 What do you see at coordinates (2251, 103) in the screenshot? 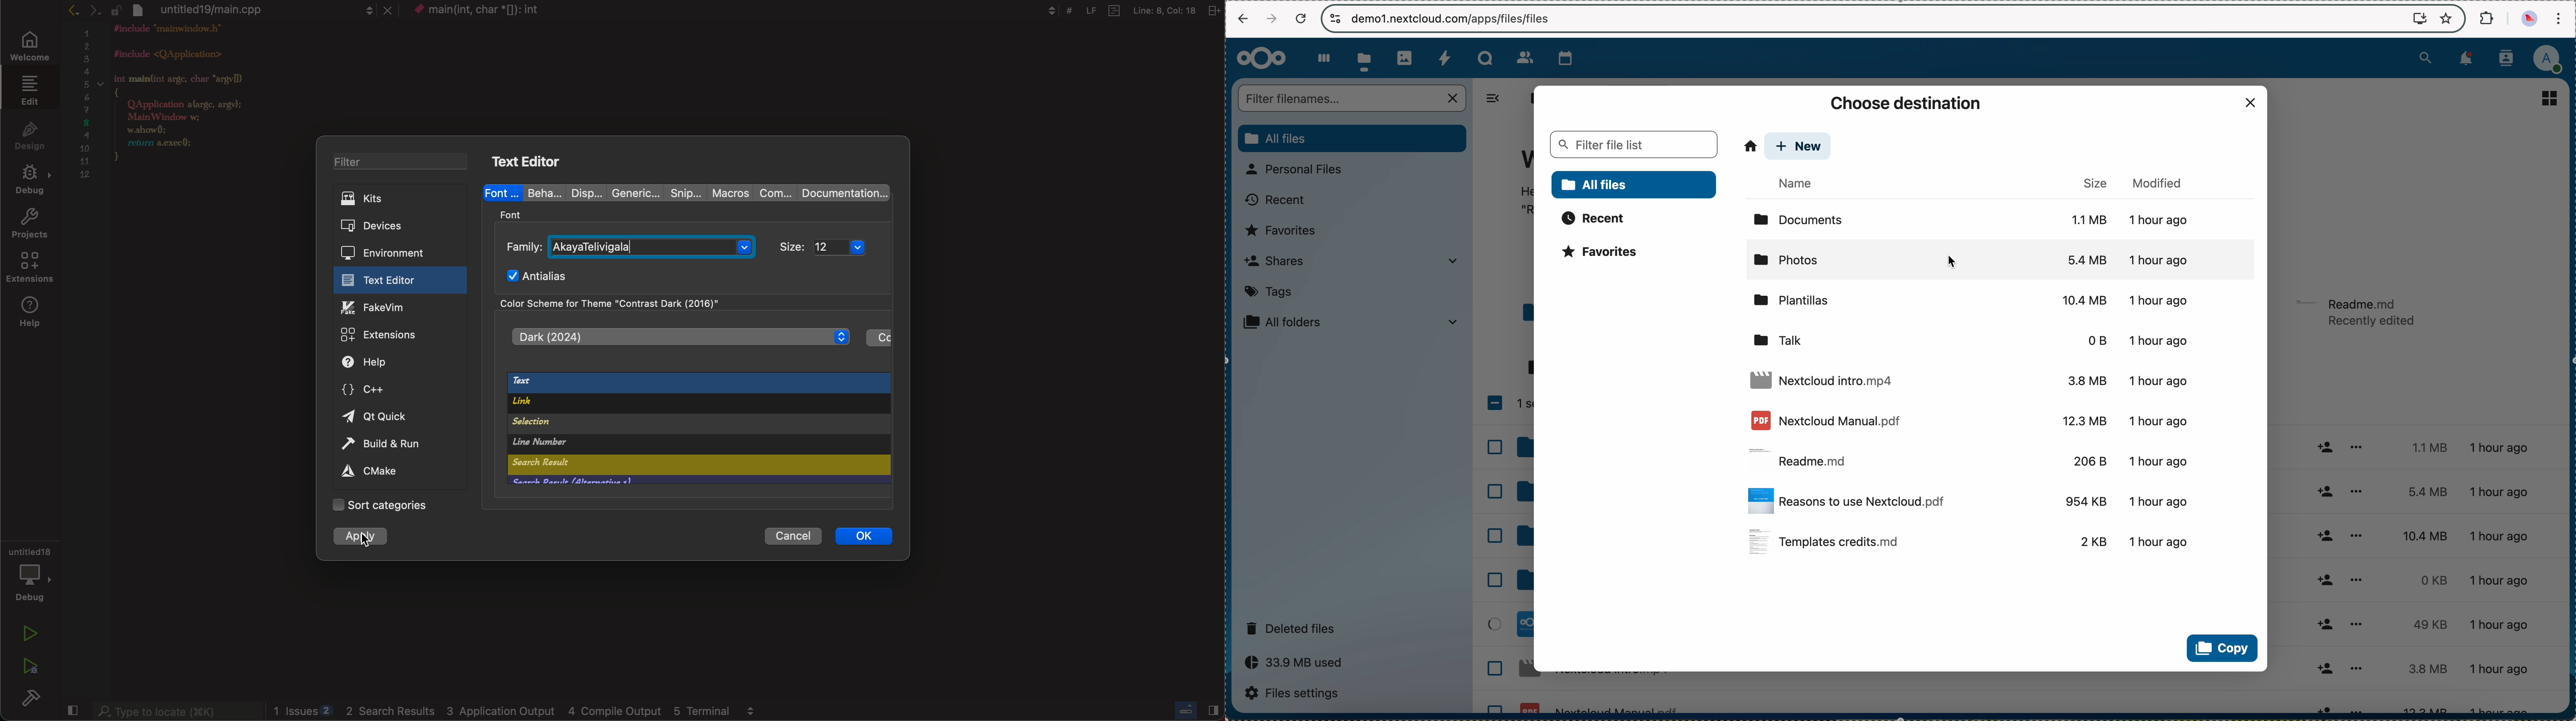
I see `close window` at bounding box center [2251, 103].